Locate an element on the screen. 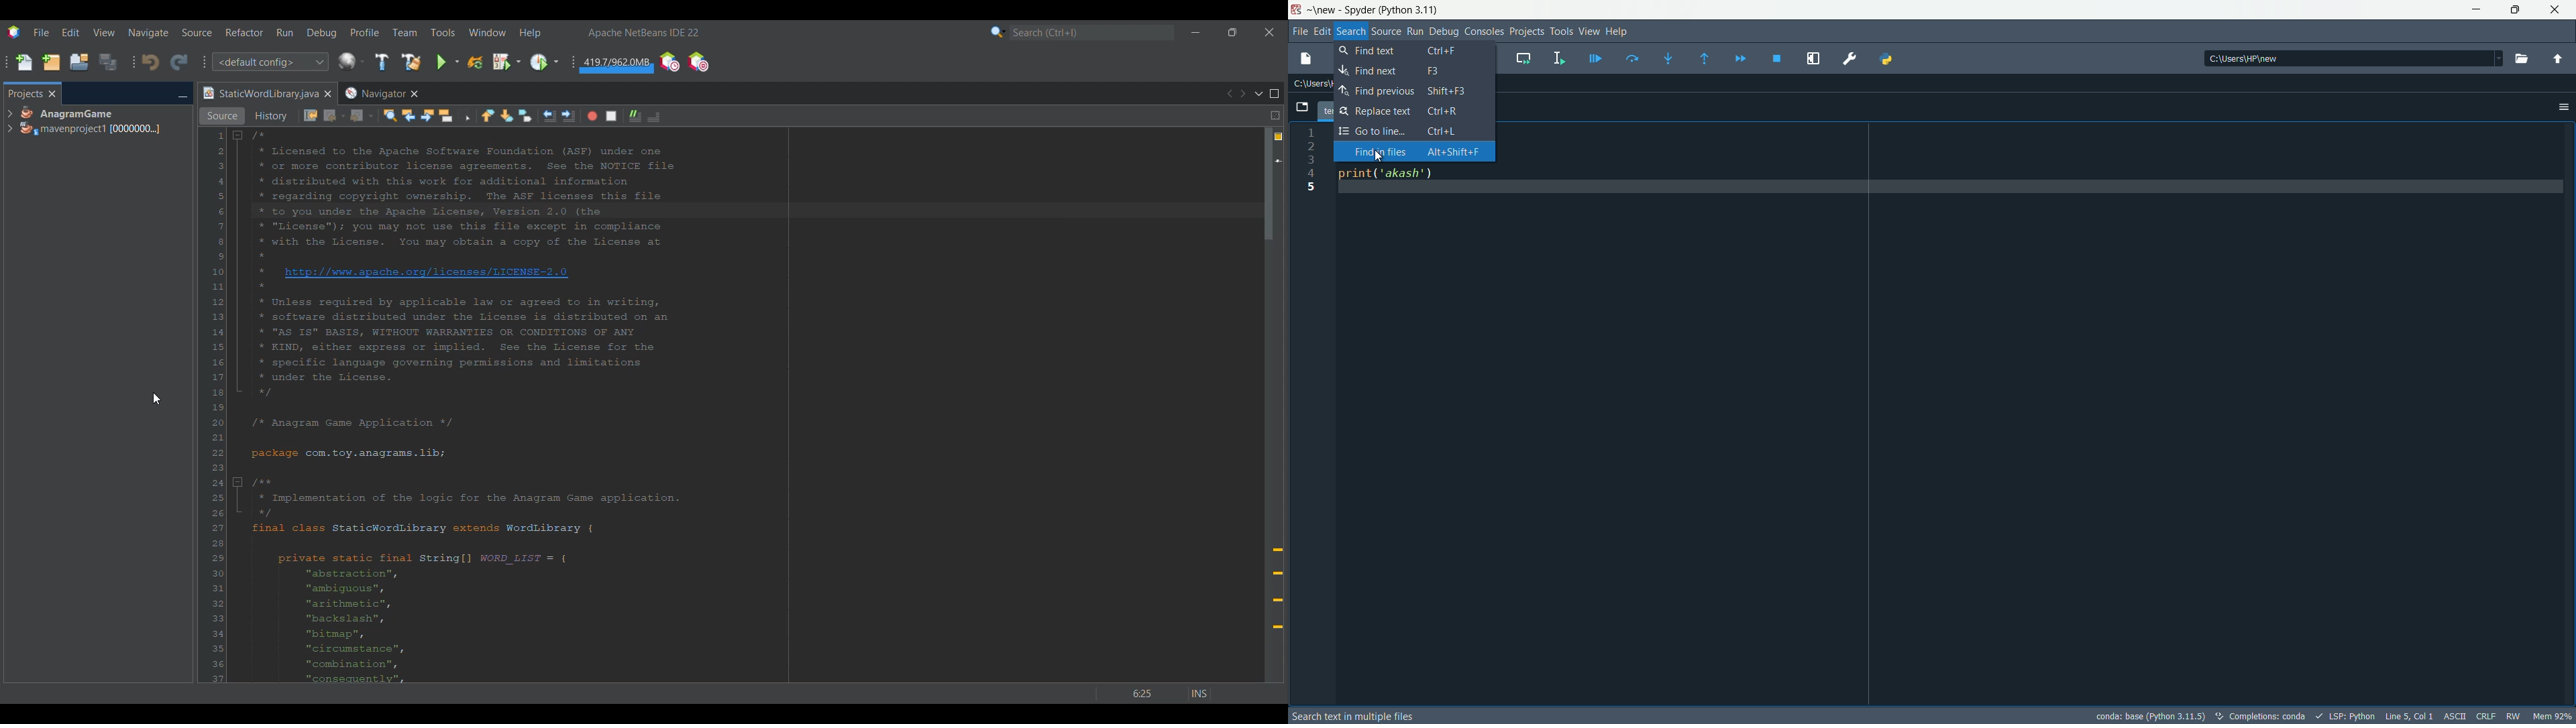  text is located at coordinates (1354, 716).